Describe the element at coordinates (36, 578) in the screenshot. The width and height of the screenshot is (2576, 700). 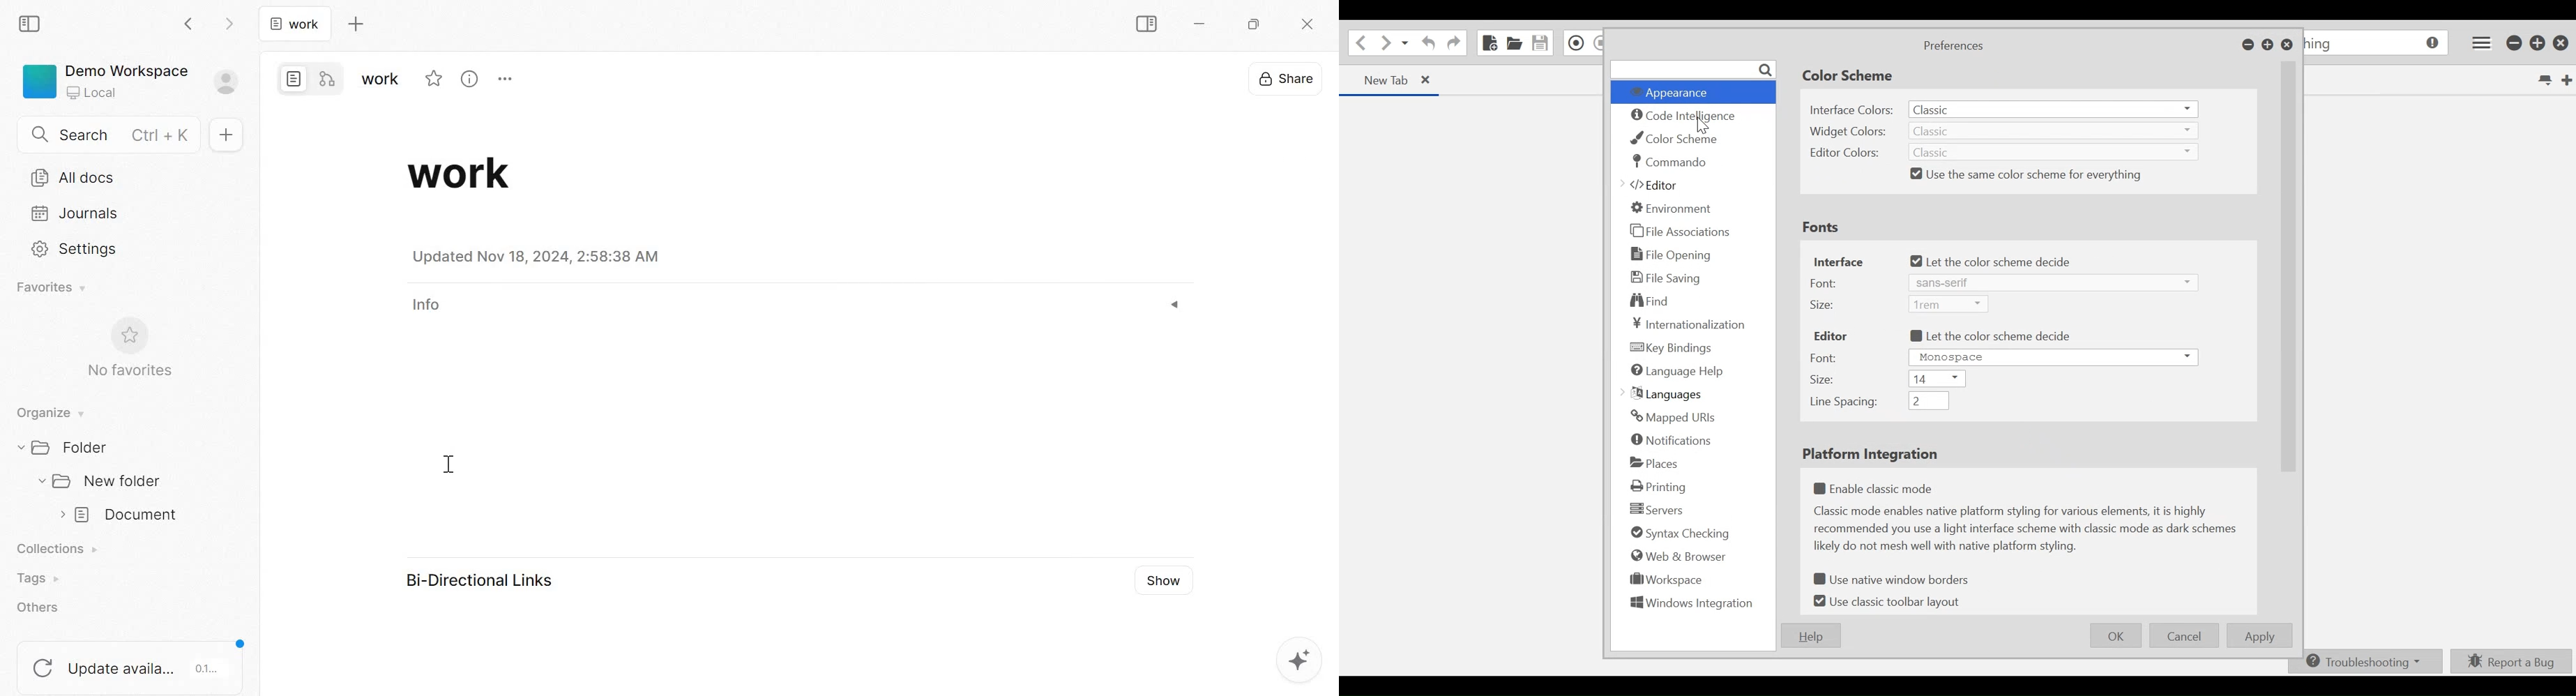
I see `Tags` at that location.